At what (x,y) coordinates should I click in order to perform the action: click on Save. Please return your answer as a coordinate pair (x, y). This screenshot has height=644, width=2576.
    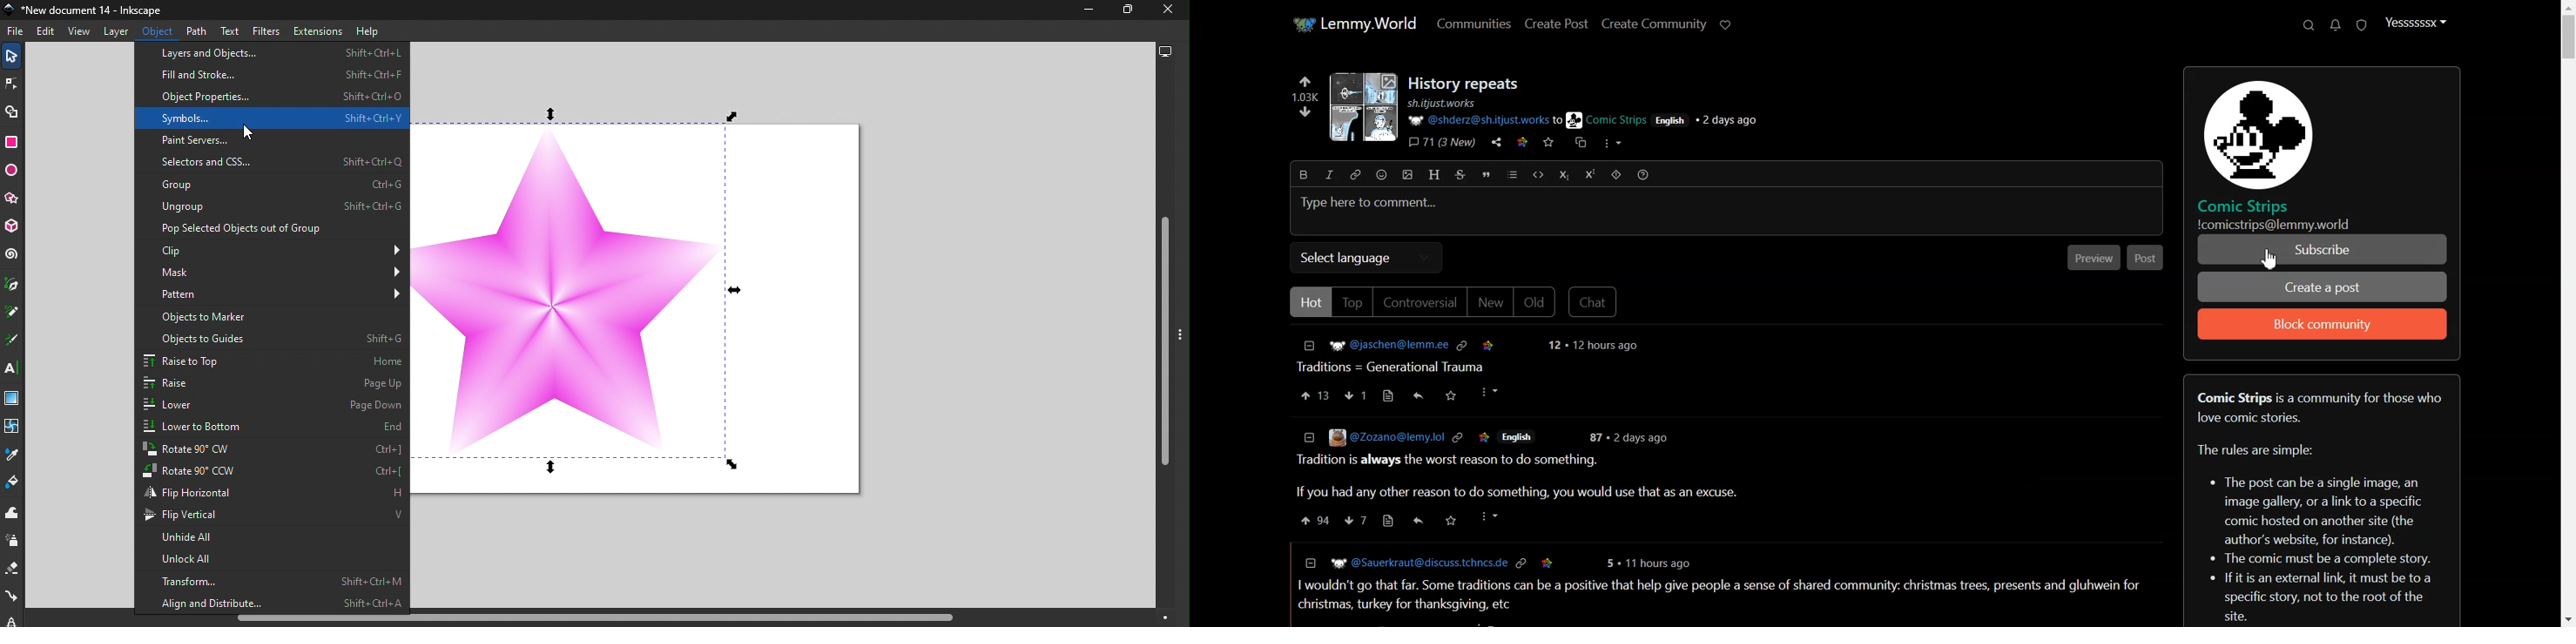
    Looking at the image, I should click on (1549, 145).